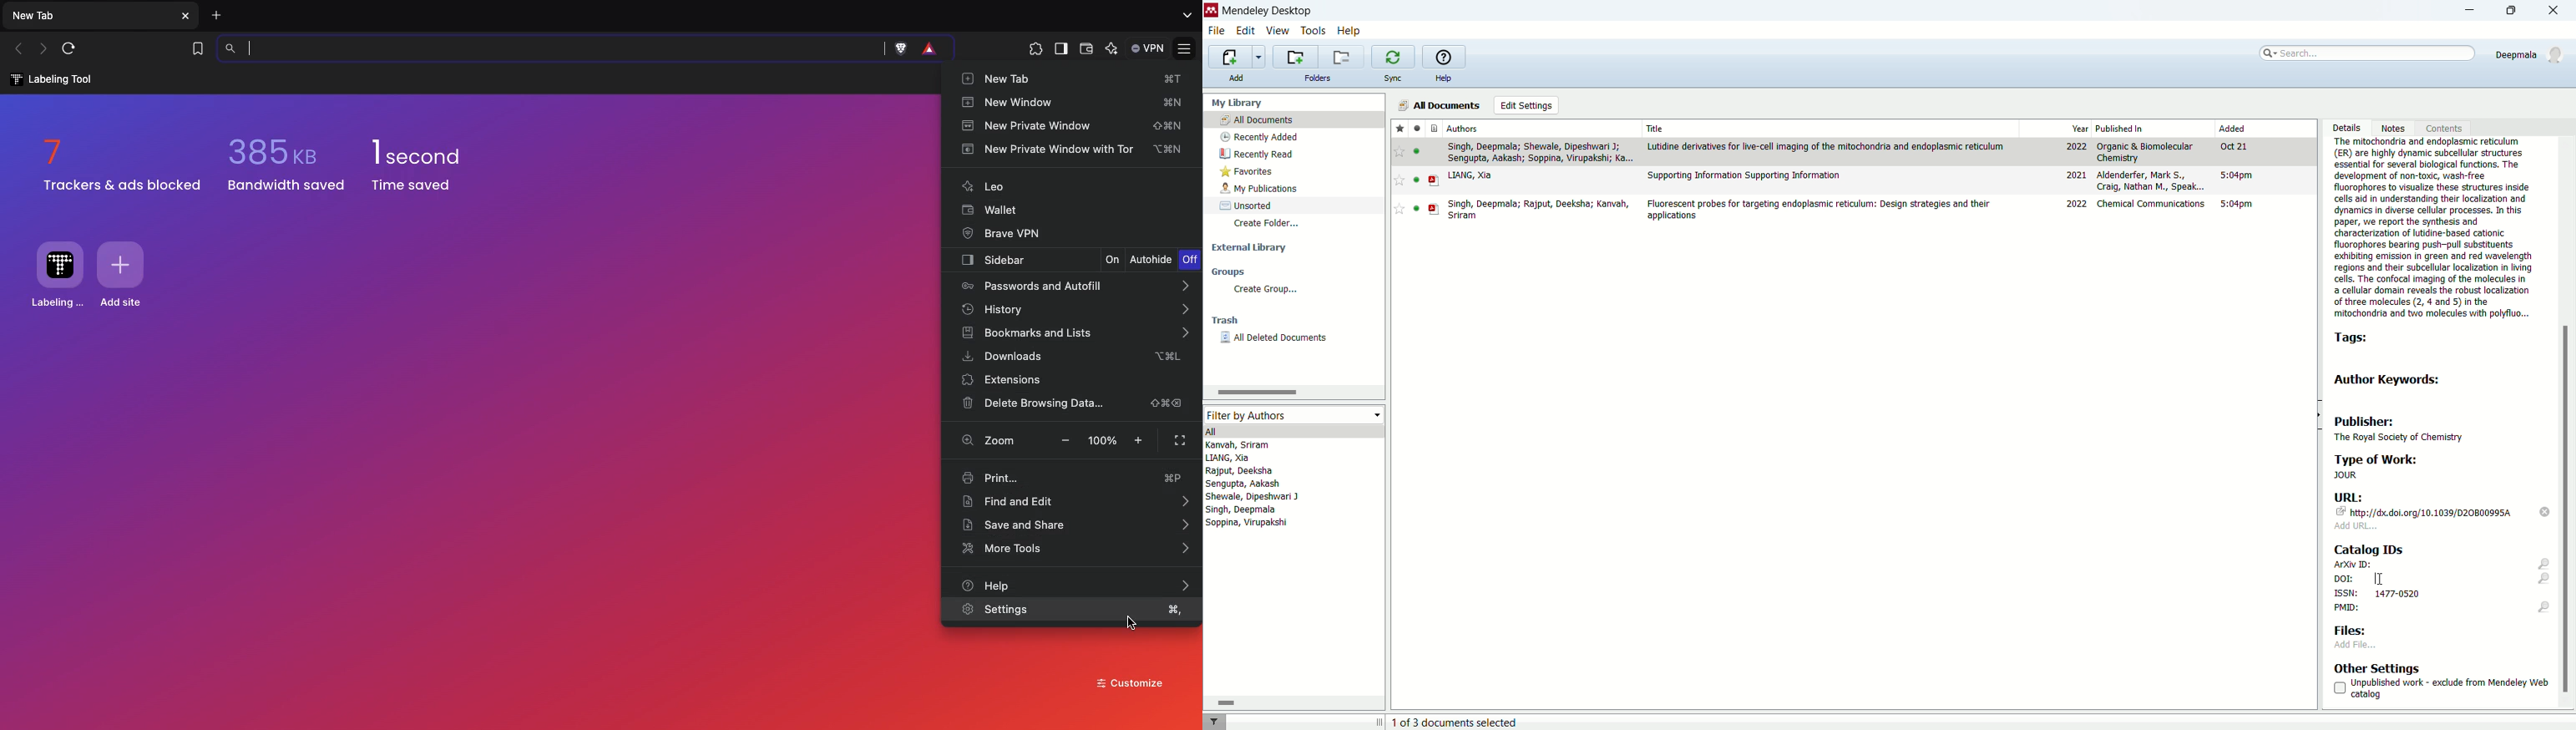  What do you see at coordinates (2151, 180) in the screenshot?
I see `aldenderfer, Mark S., Craig Nathan M., Speak...` at bounding box center [2151, 180].